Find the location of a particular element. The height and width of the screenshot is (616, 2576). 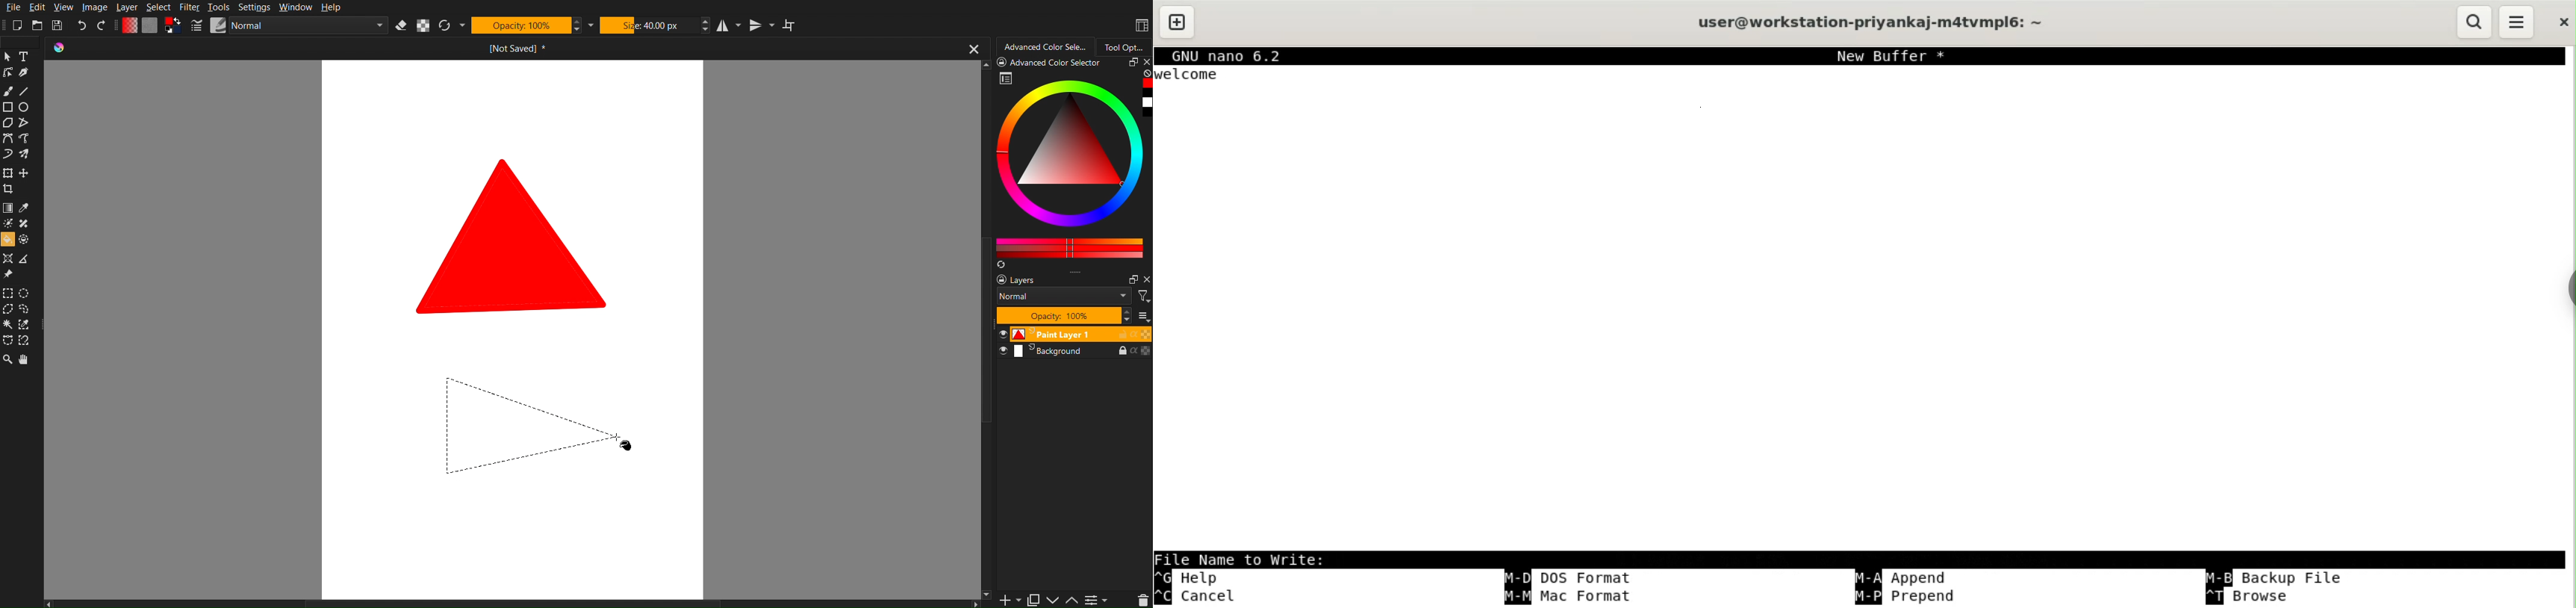

Polygon is located at coordinates (7, 123).